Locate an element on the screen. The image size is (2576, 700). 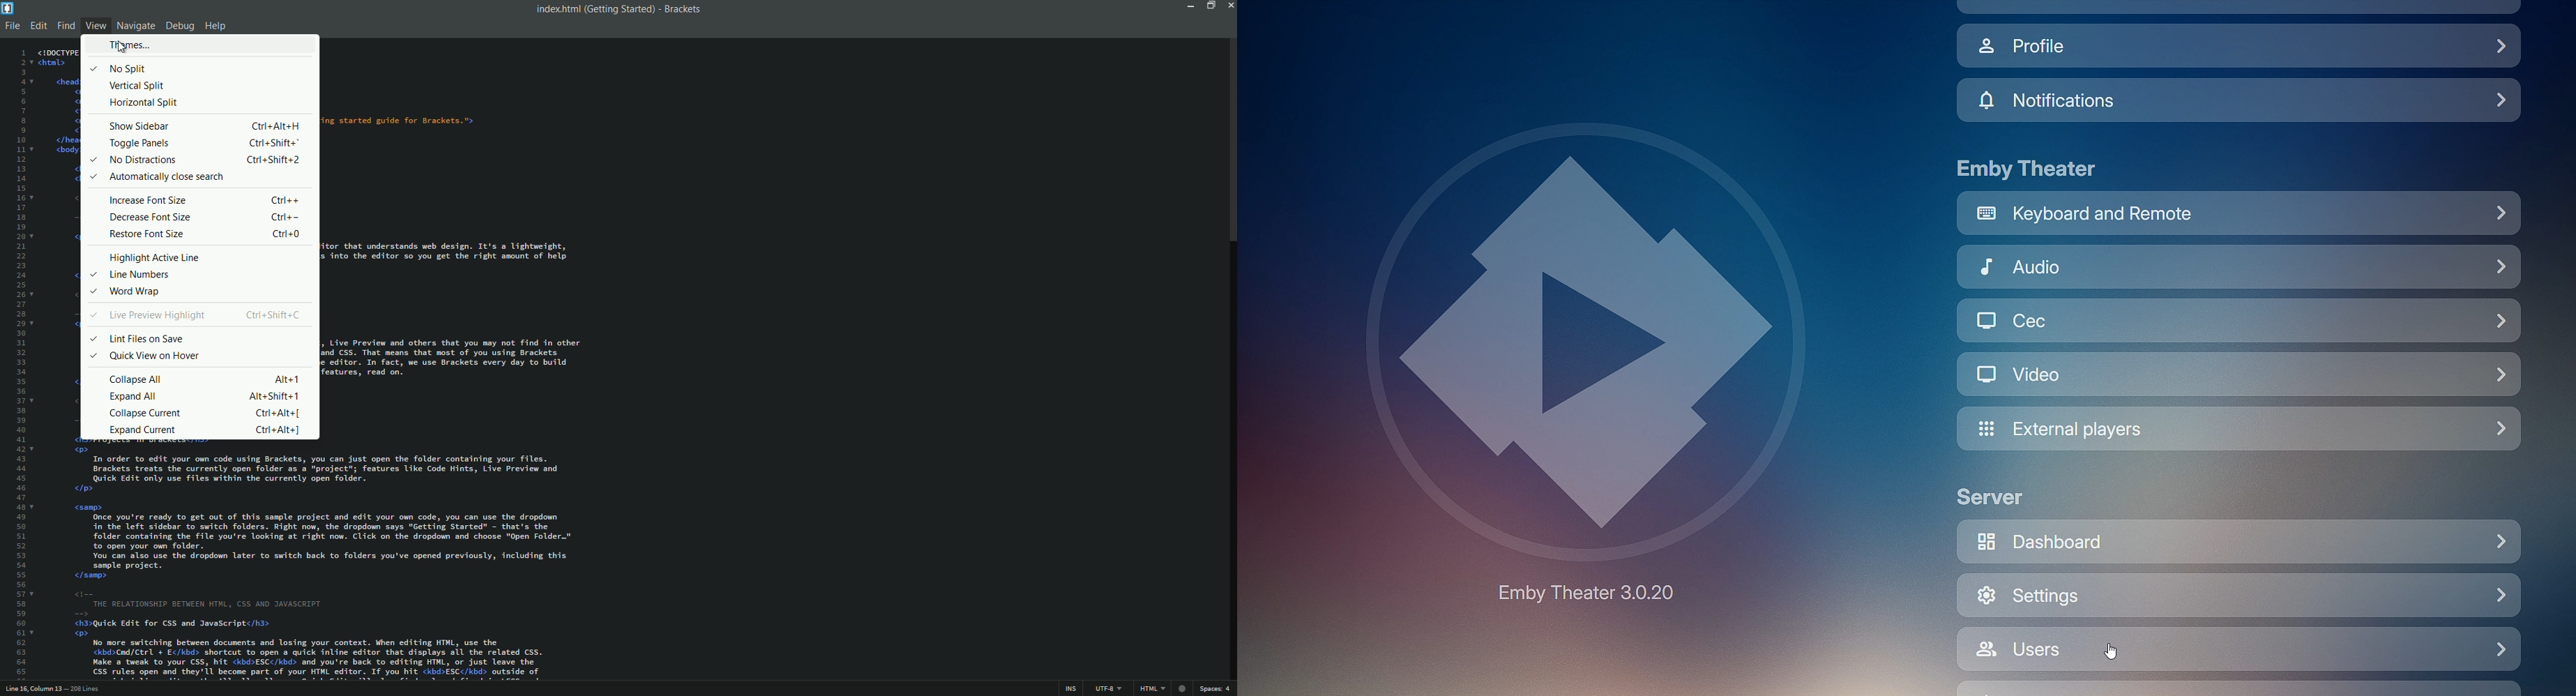
ins is located at coordinates (1069, 690).